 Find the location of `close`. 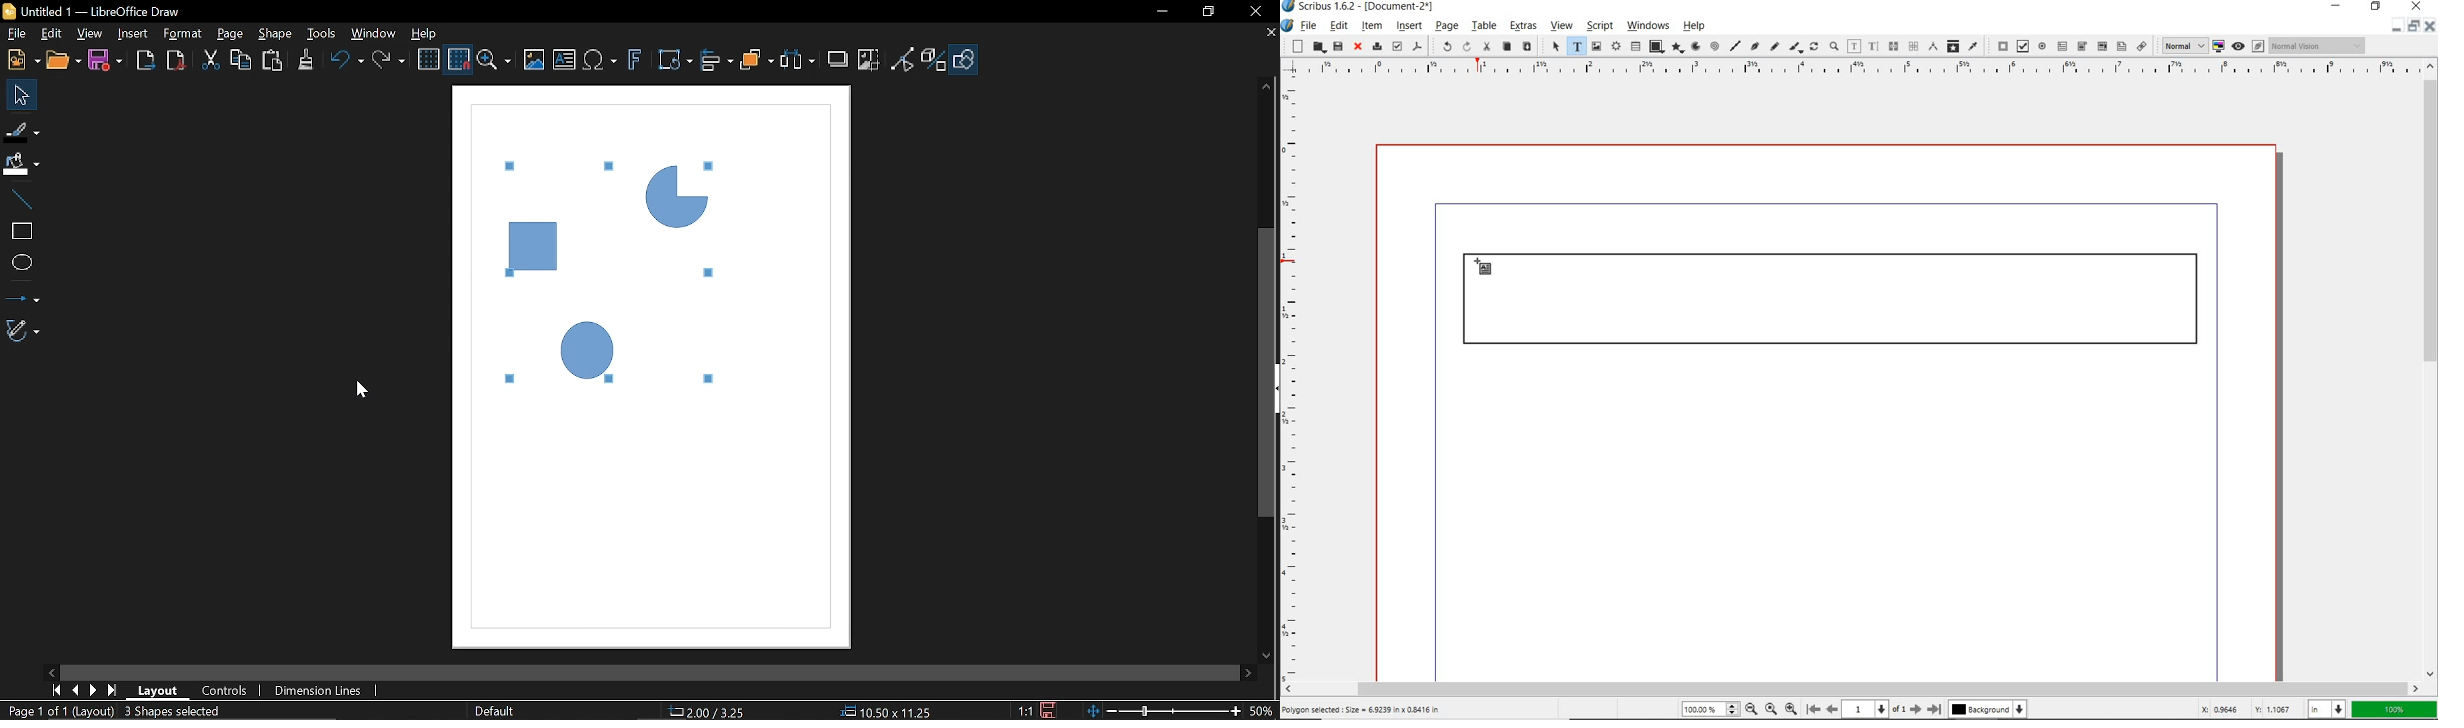

close is located at coordinates (2432, 27).